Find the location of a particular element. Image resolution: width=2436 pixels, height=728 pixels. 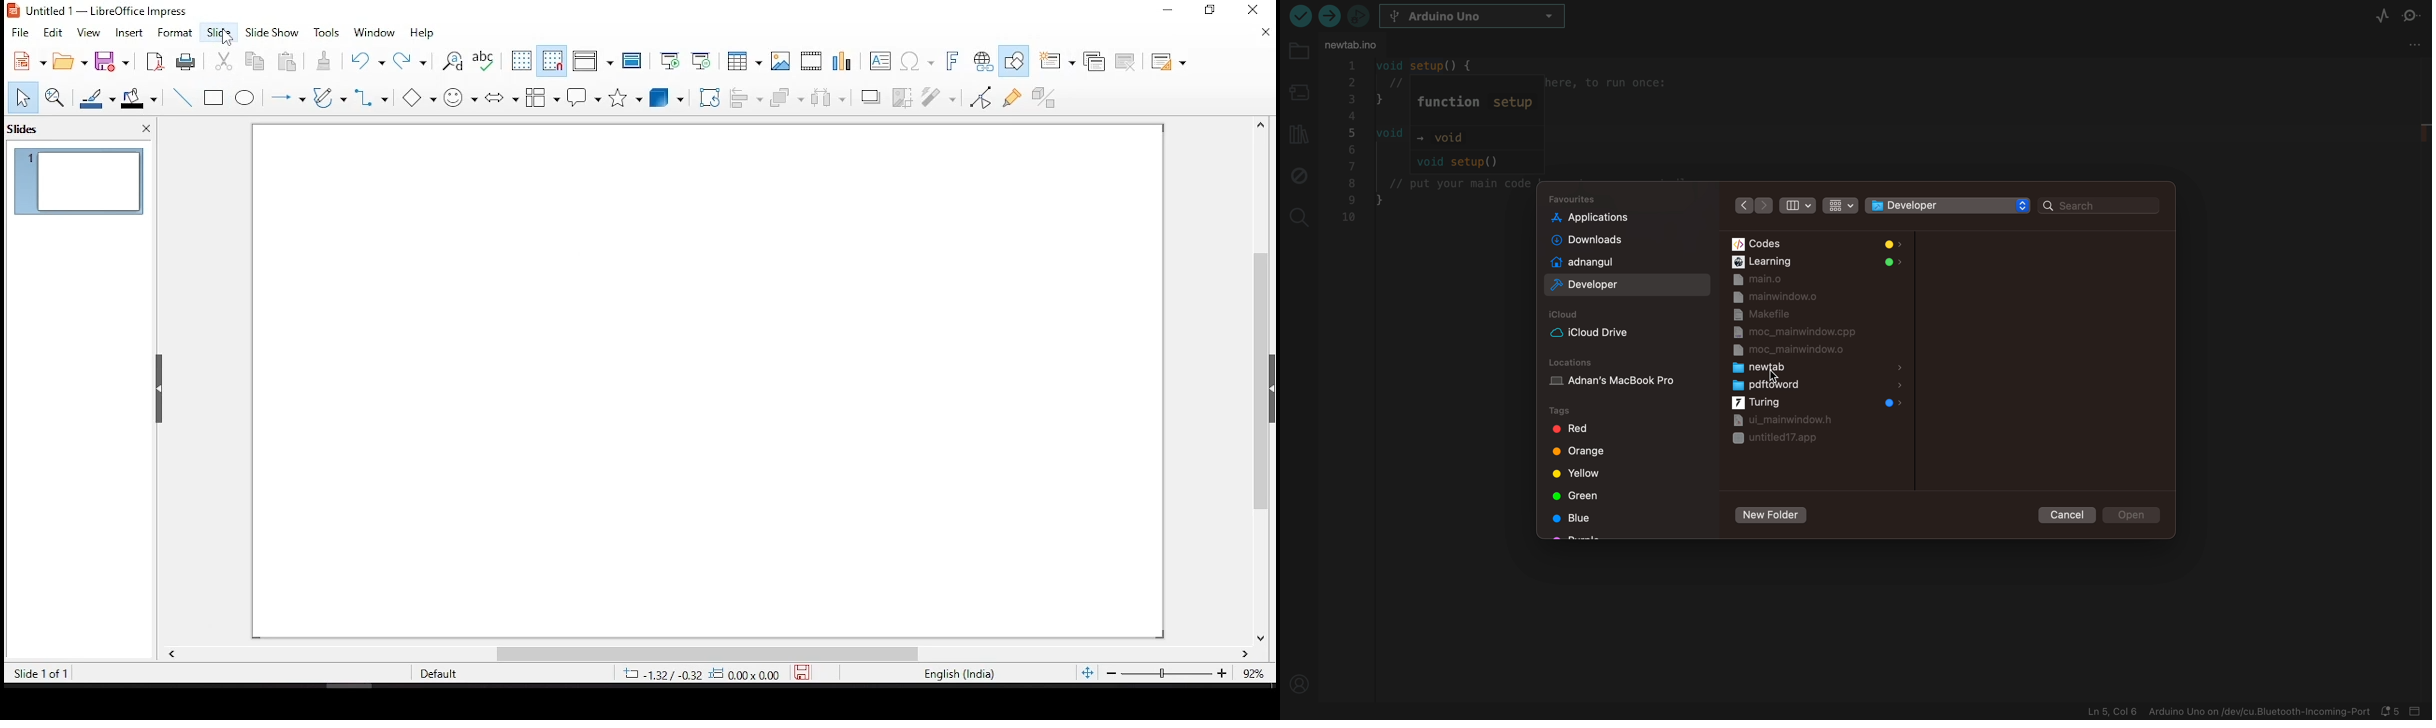

new is located at coordinates (25, 62).